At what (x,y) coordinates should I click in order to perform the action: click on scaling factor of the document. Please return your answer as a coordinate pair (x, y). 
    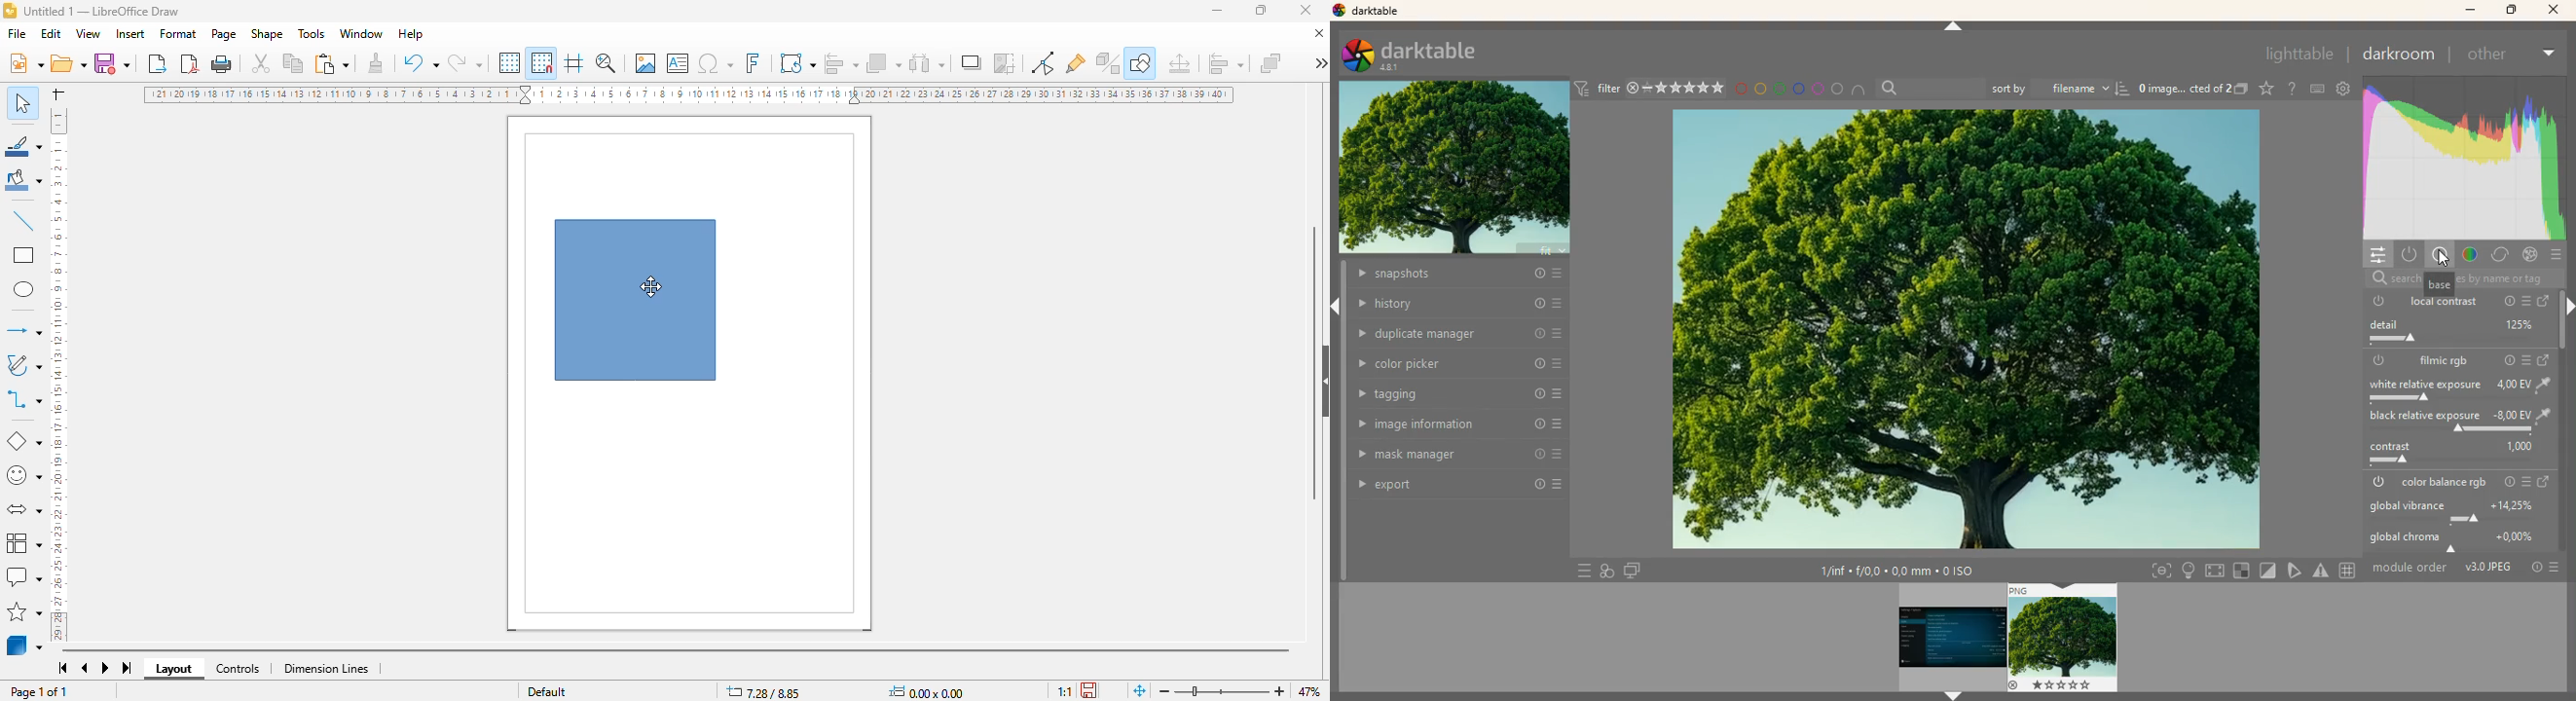
    Looking at the image, I should click on (1064, 690).